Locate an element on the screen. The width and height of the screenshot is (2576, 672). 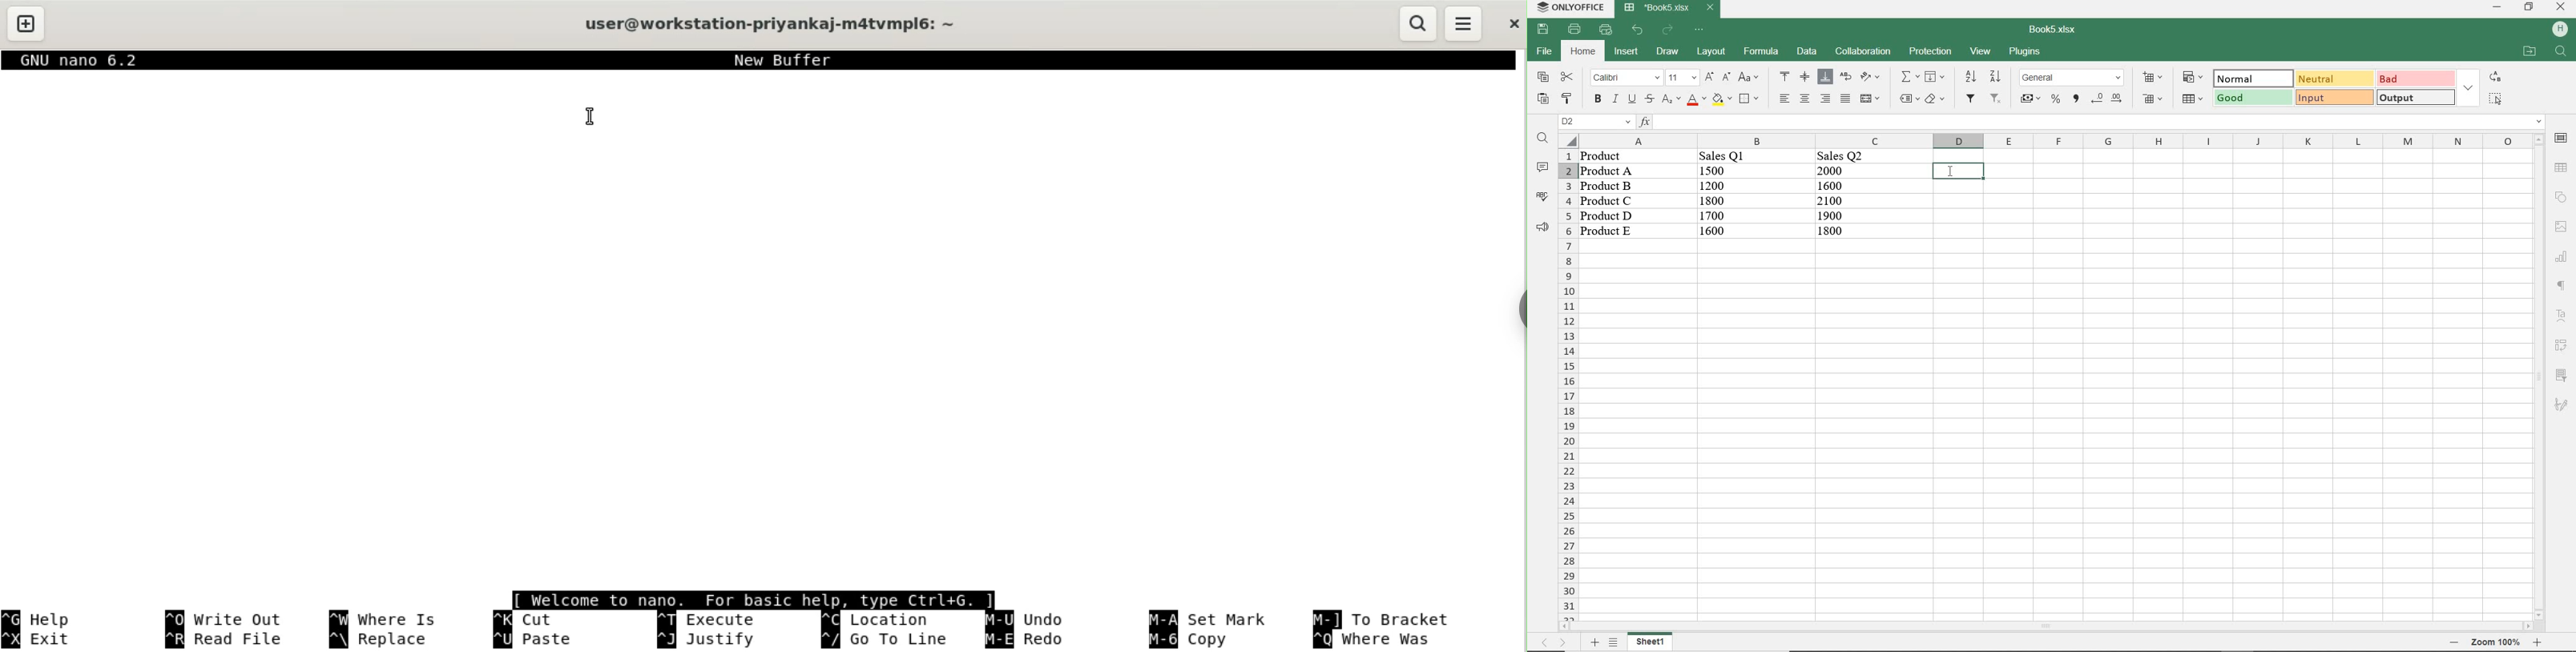
delete cells is located at coordinates (2153, 98).